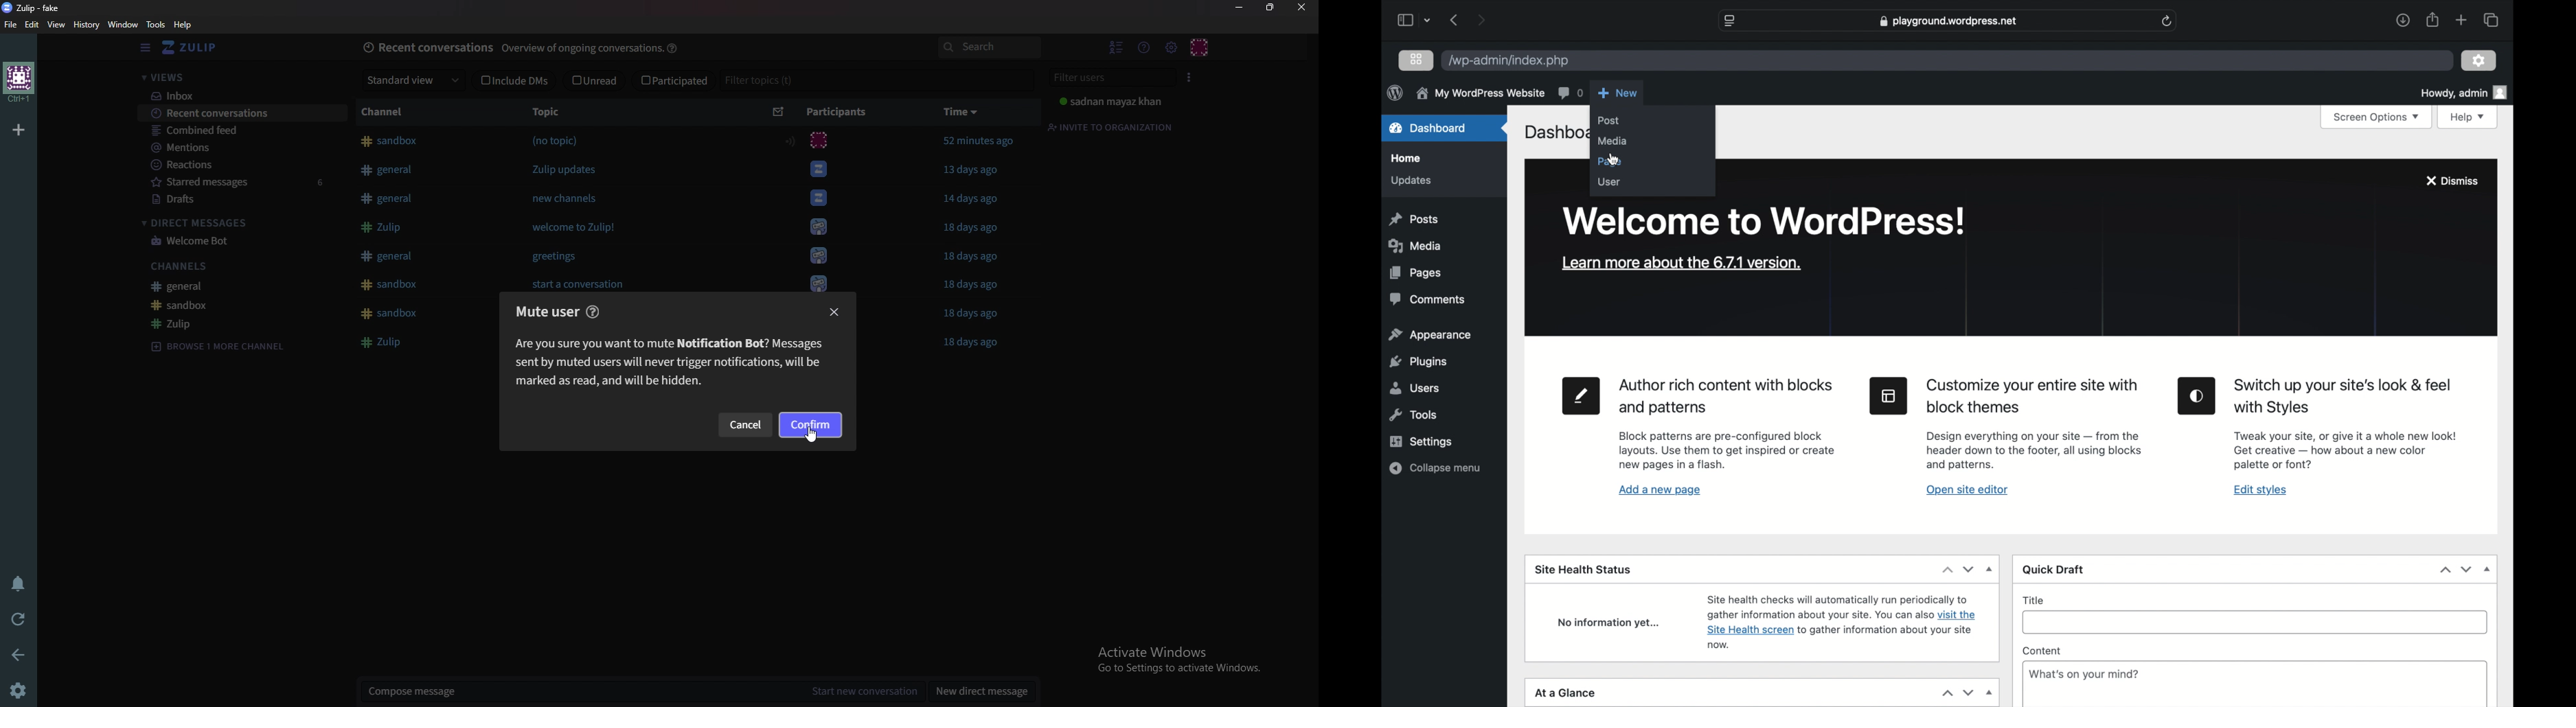 This screenshot has width=2576, height=728. Describe the element at coordinates (391, 142) in the screenshot. I see `#sandbox` at that location.